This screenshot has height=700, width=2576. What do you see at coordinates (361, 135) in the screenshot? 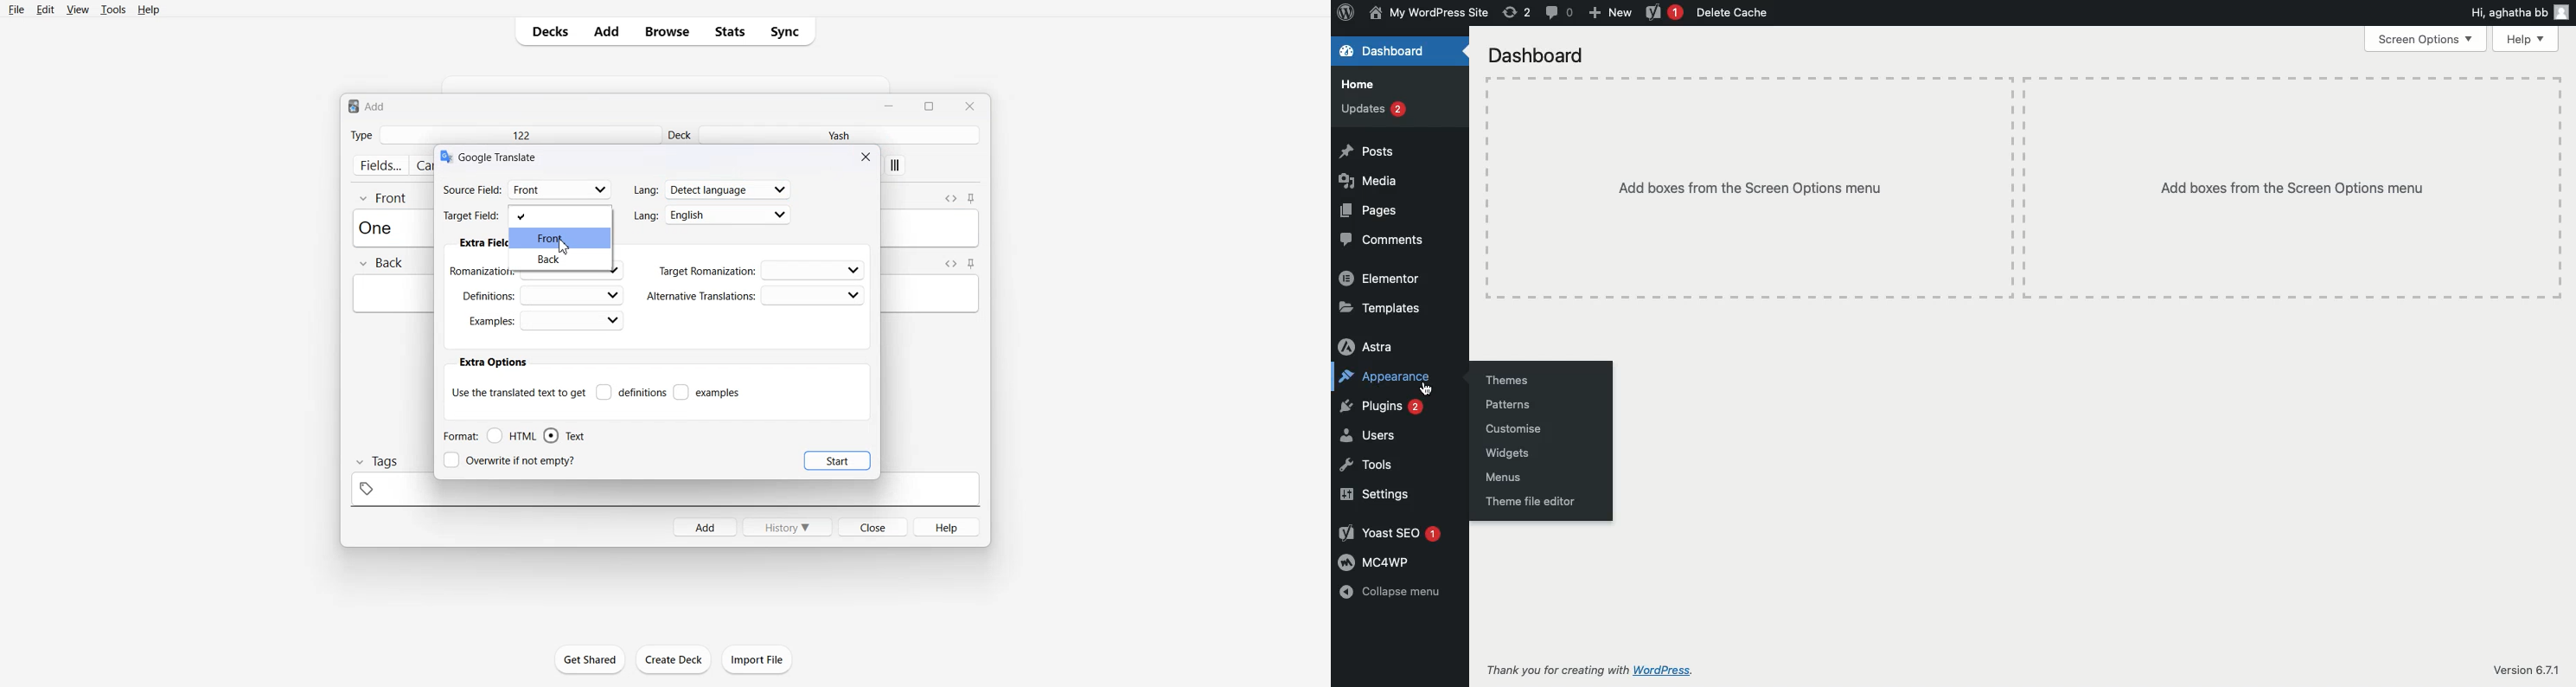
I see `Type` at bounding box center [361, 135].